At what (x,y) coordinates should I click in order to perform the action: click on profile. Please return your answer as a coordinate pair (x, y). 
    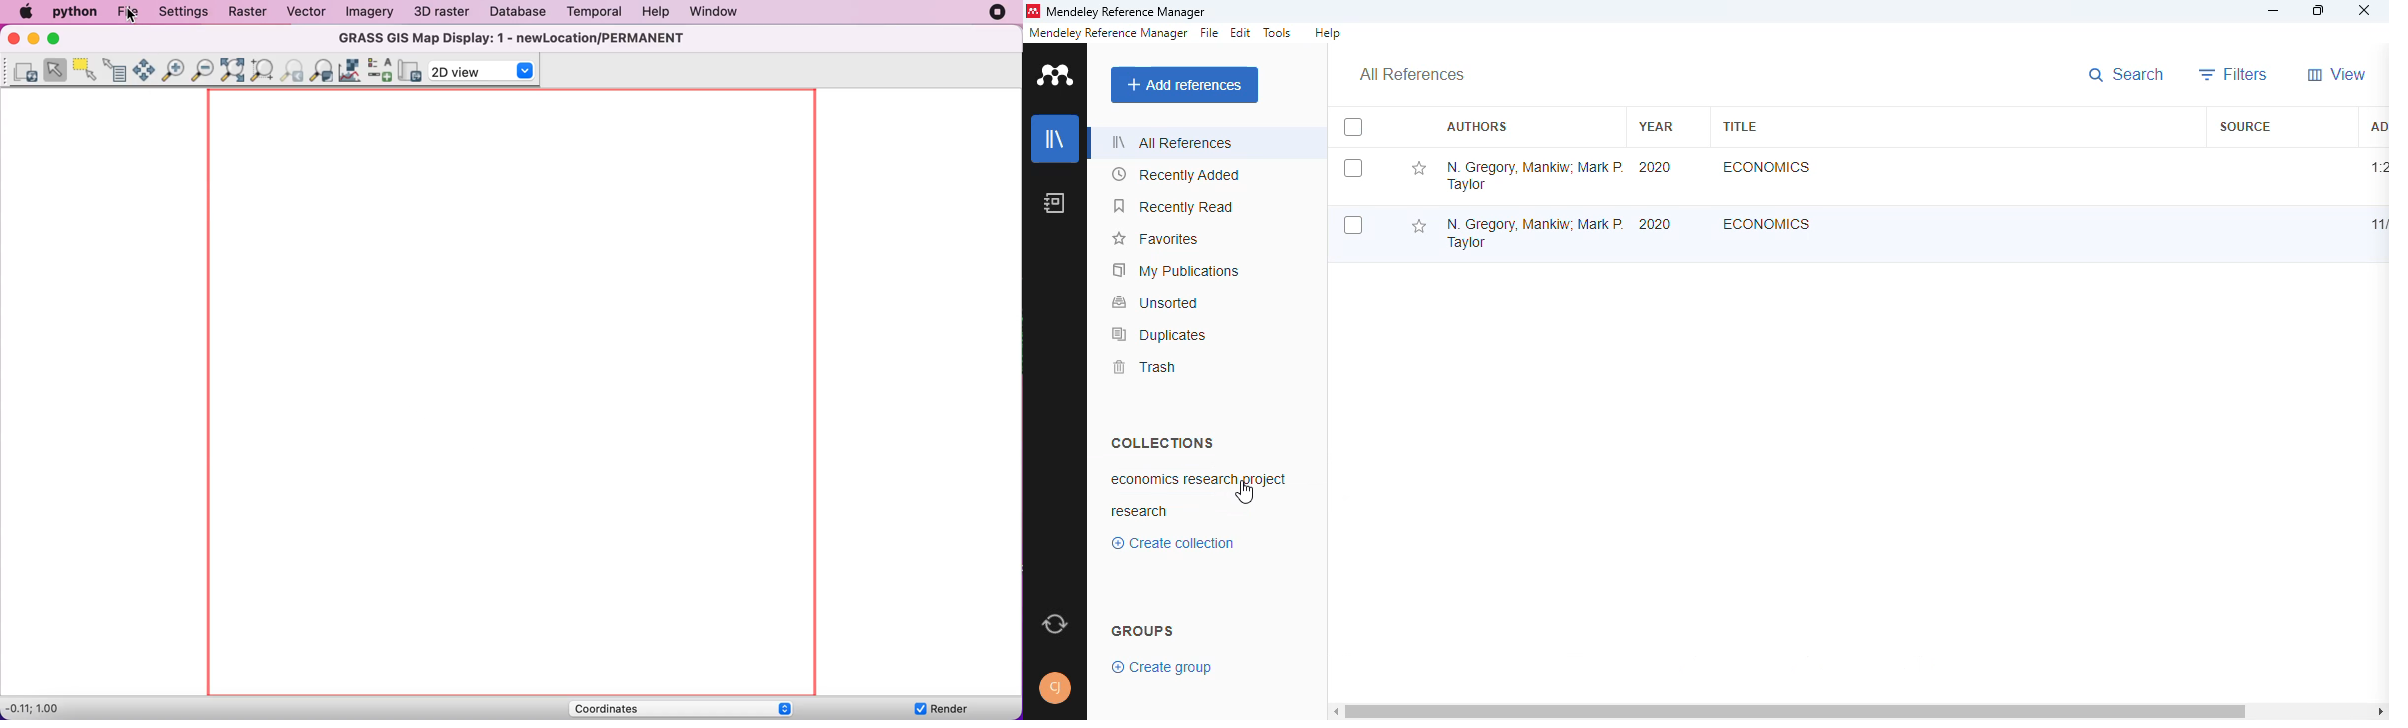
    Looking at the image, I should click on (1057, 688).